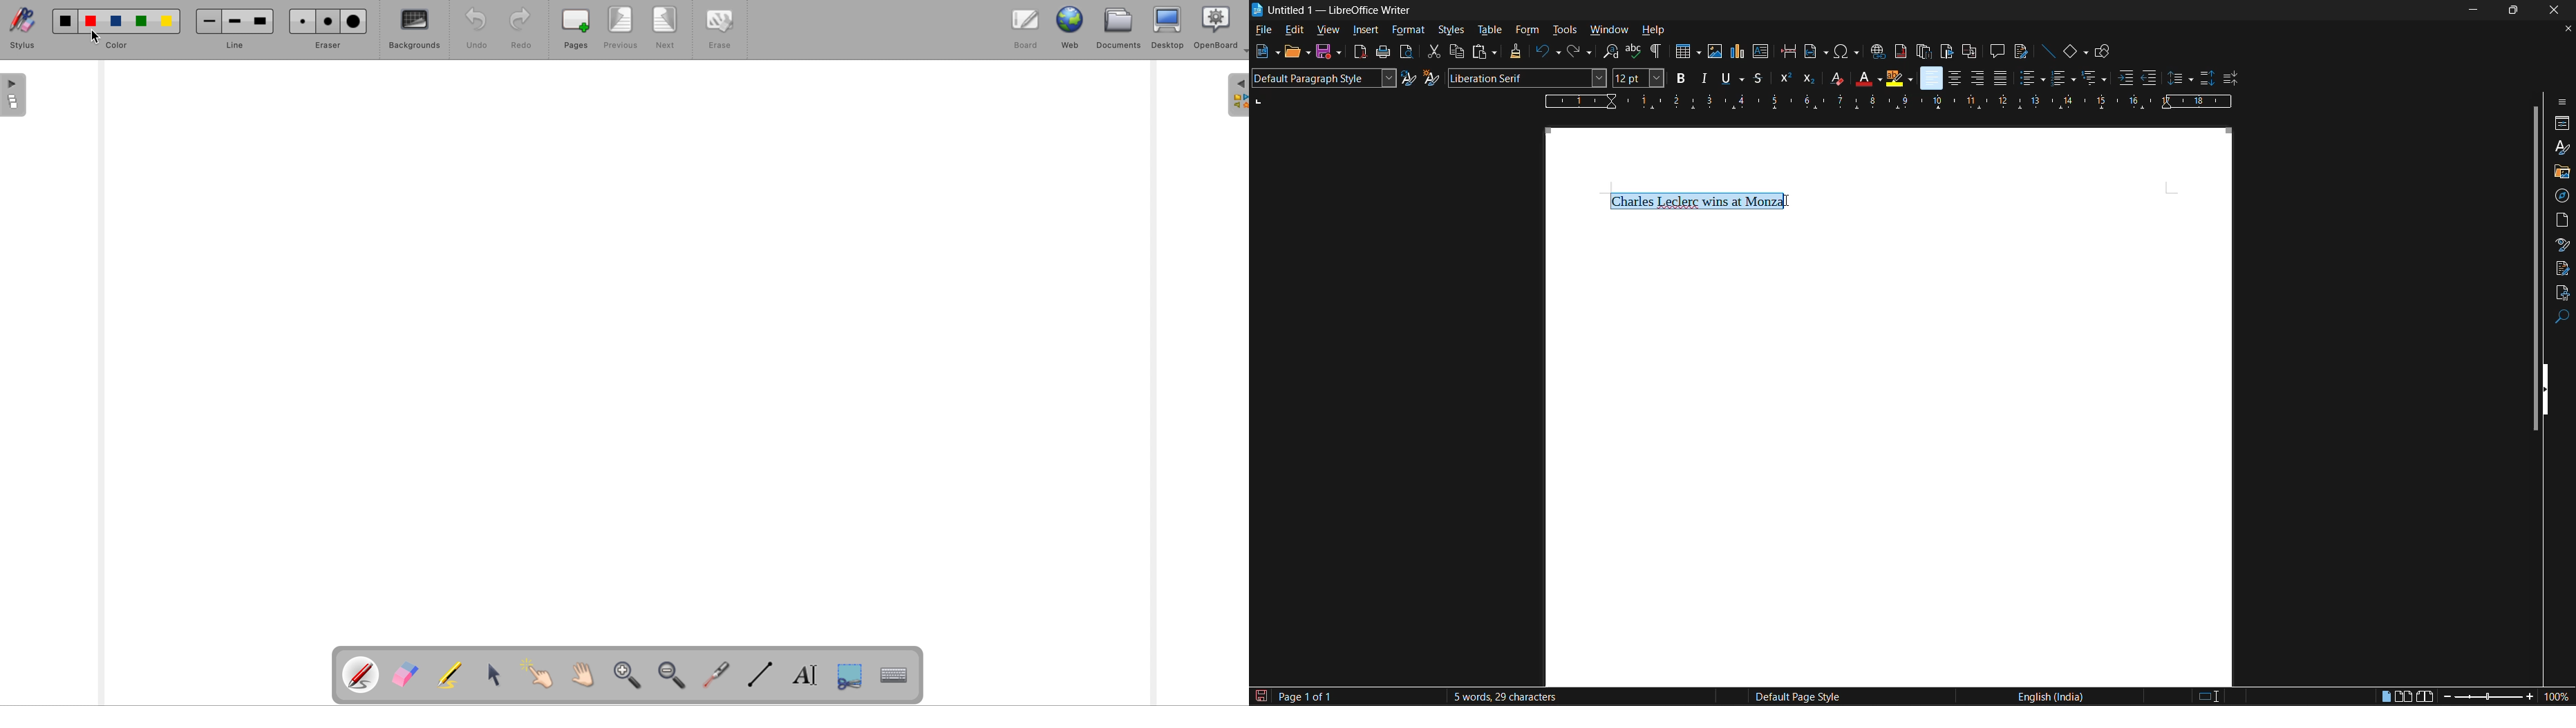 The image size is (2576, 728). What do you see at coordinates (2208, 698) in the screenshot?
I see `standard selection` at bounding box center [2208, 698].